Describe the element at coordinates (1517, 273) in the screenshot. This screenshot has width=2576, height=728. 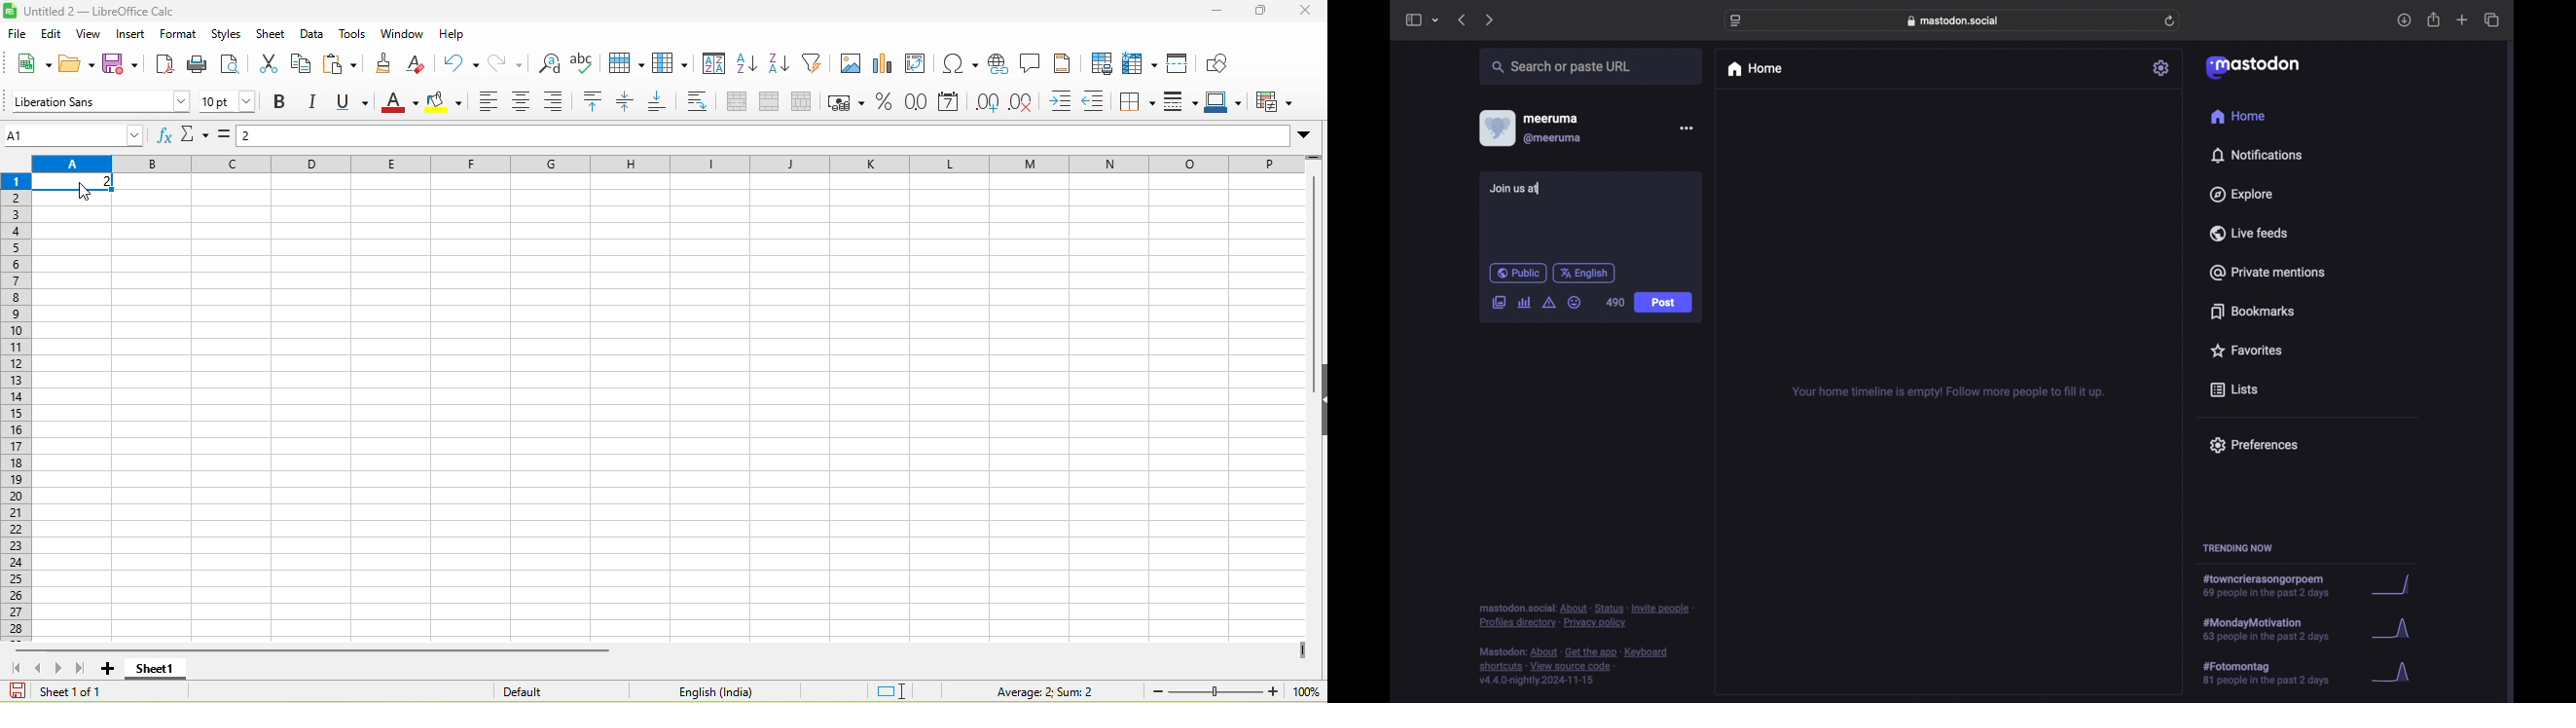
I see `public` at that location.